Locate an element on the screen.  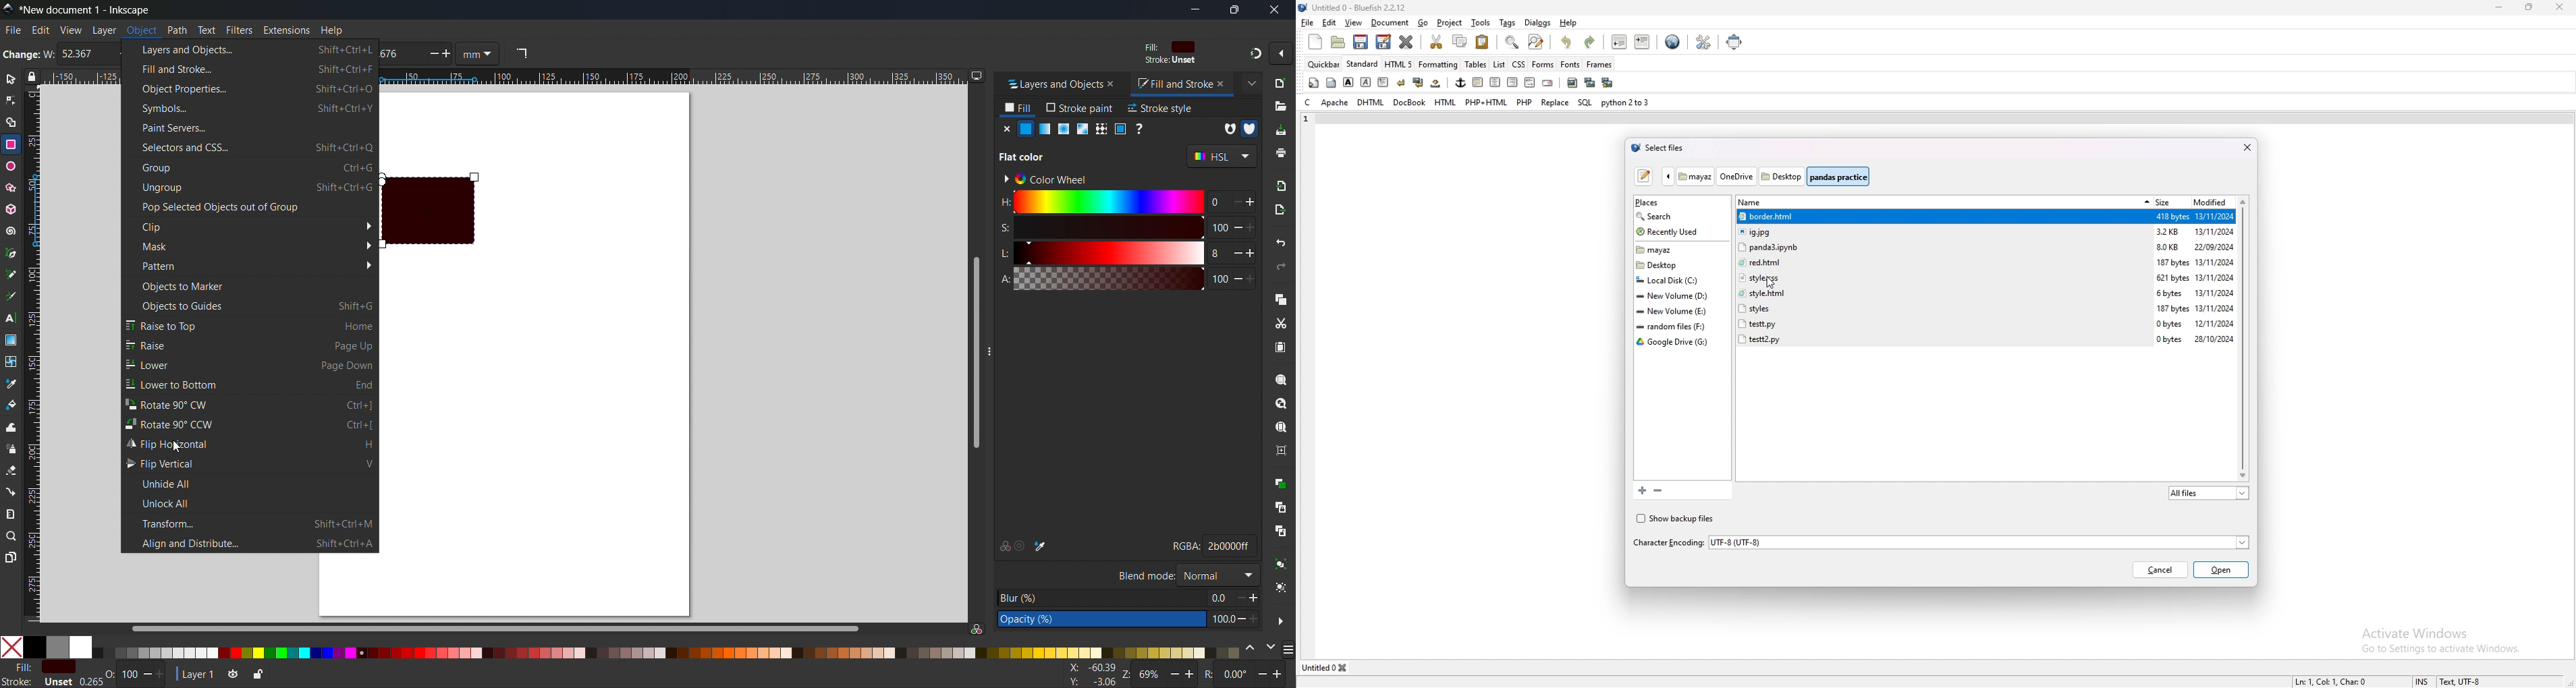
c is located at coordinates (1309, 101).